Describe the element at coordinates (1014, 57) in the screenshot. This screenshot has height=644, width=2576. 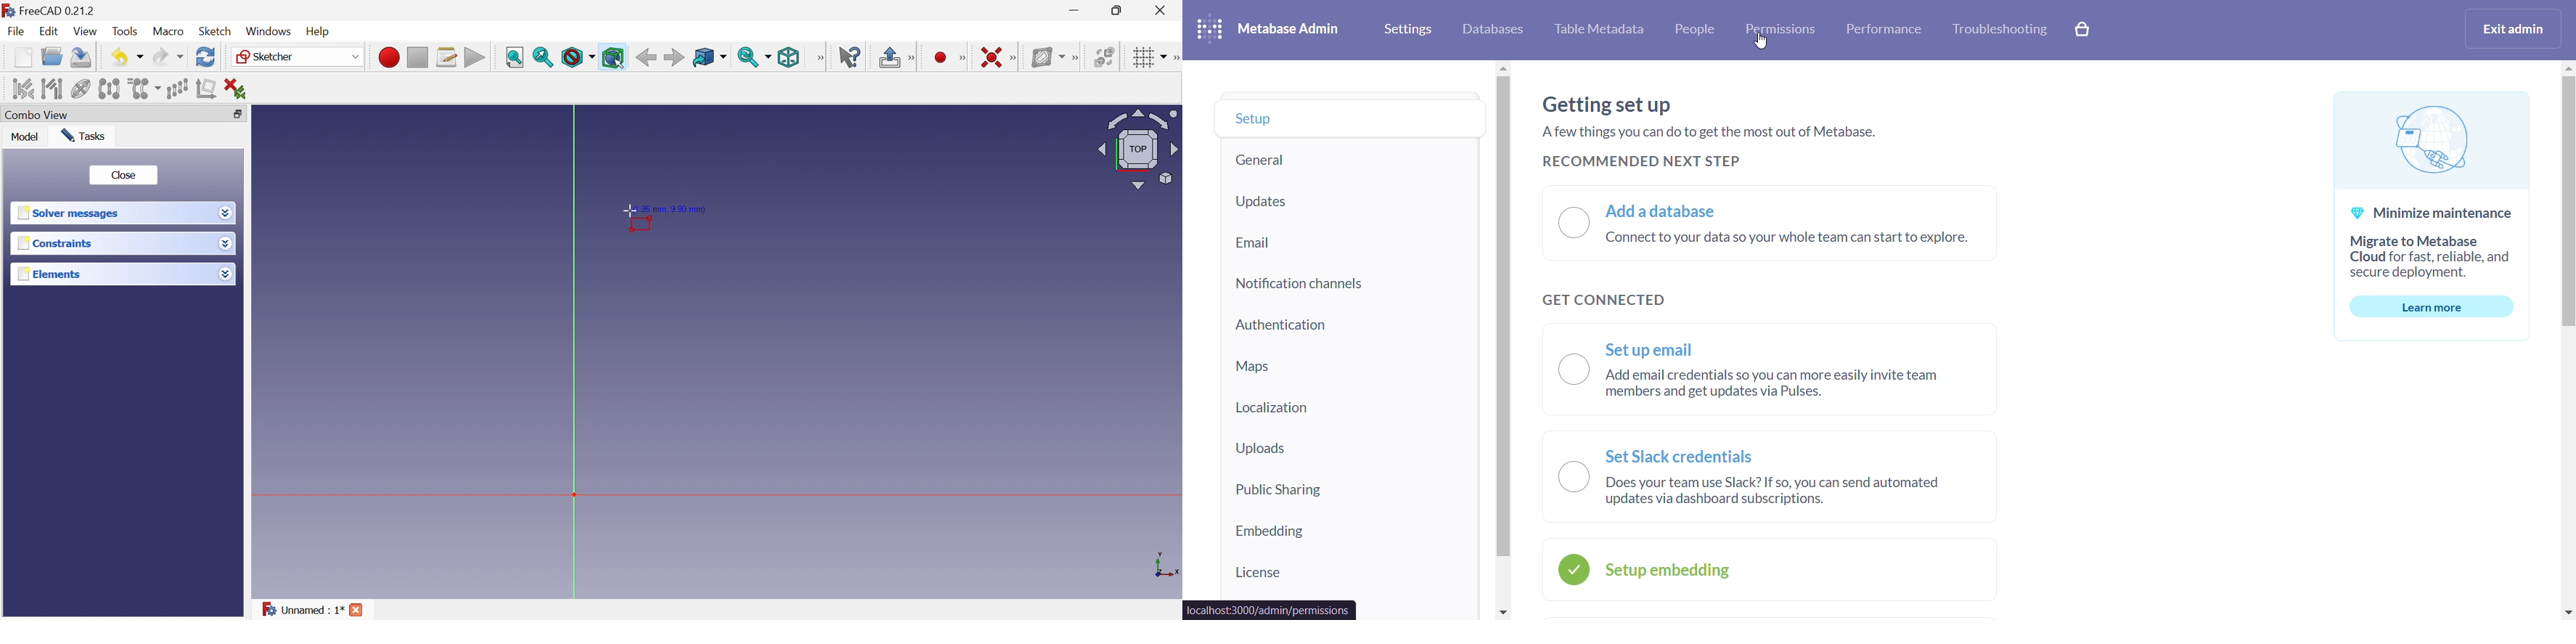
I see `Sketcher constraints` at that location.